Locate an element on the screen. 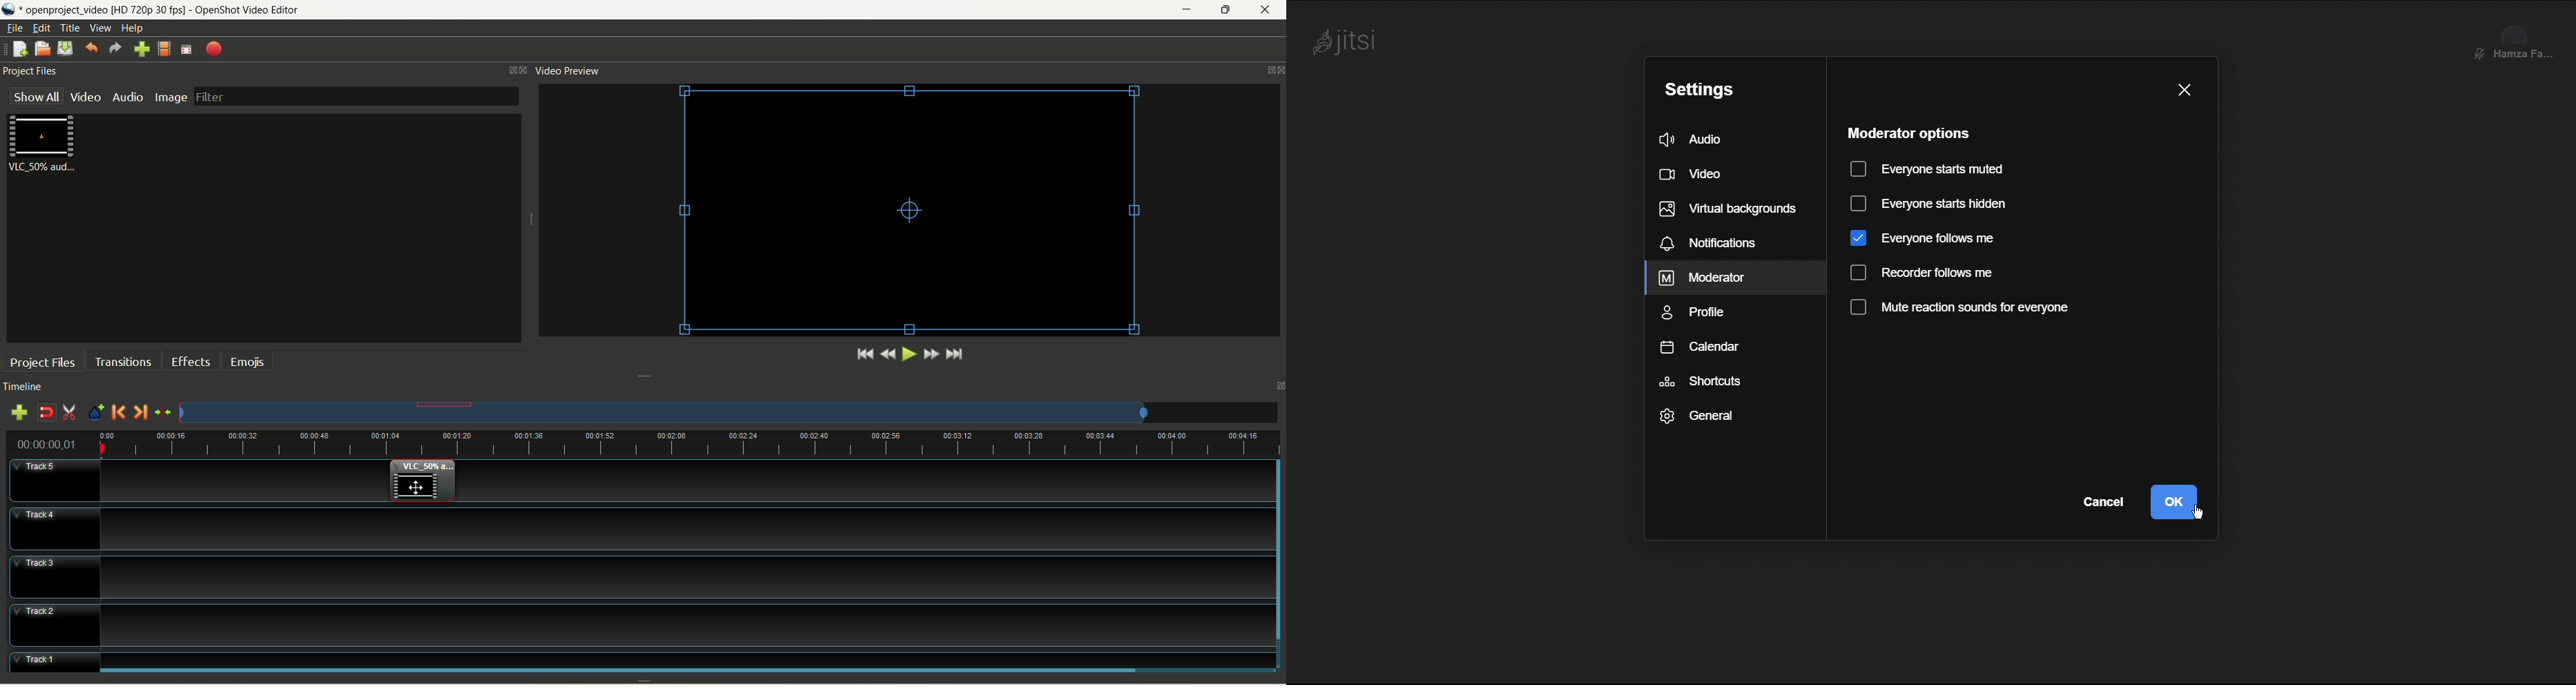  Everyone starts muted is located at coordinates (1926, 166).